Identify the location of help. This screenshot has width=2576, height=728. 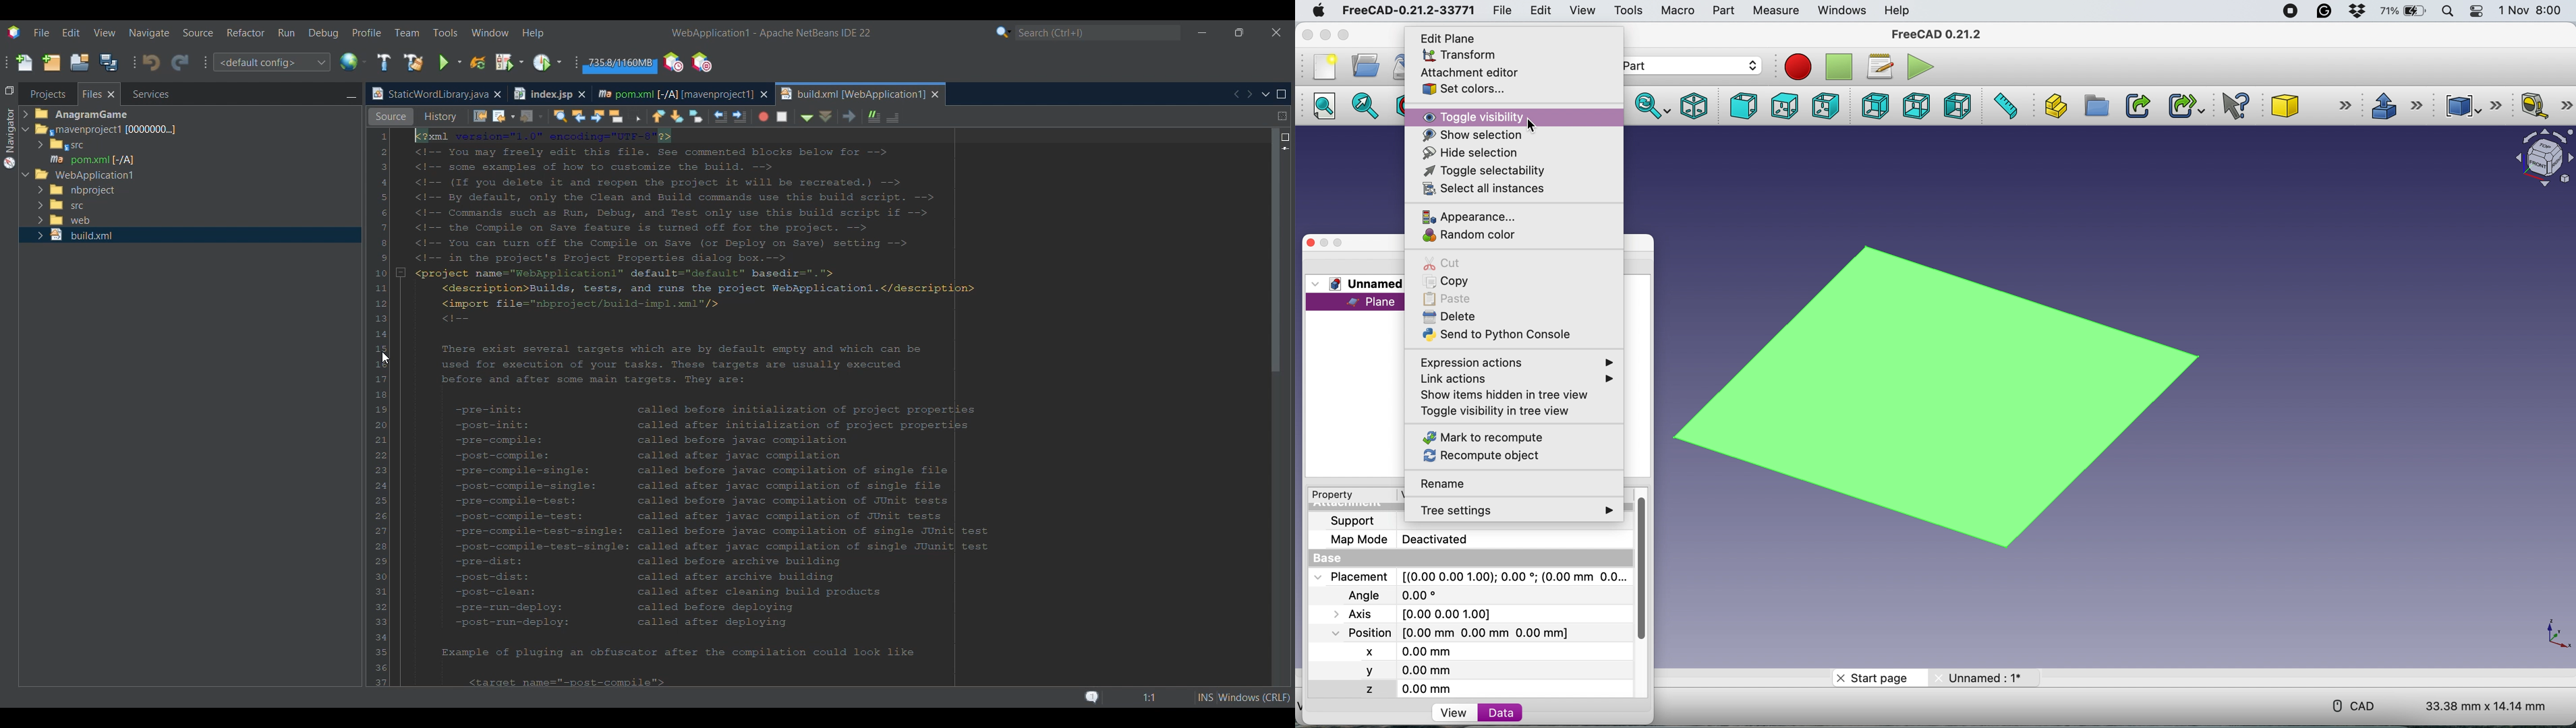
(1898, 10).